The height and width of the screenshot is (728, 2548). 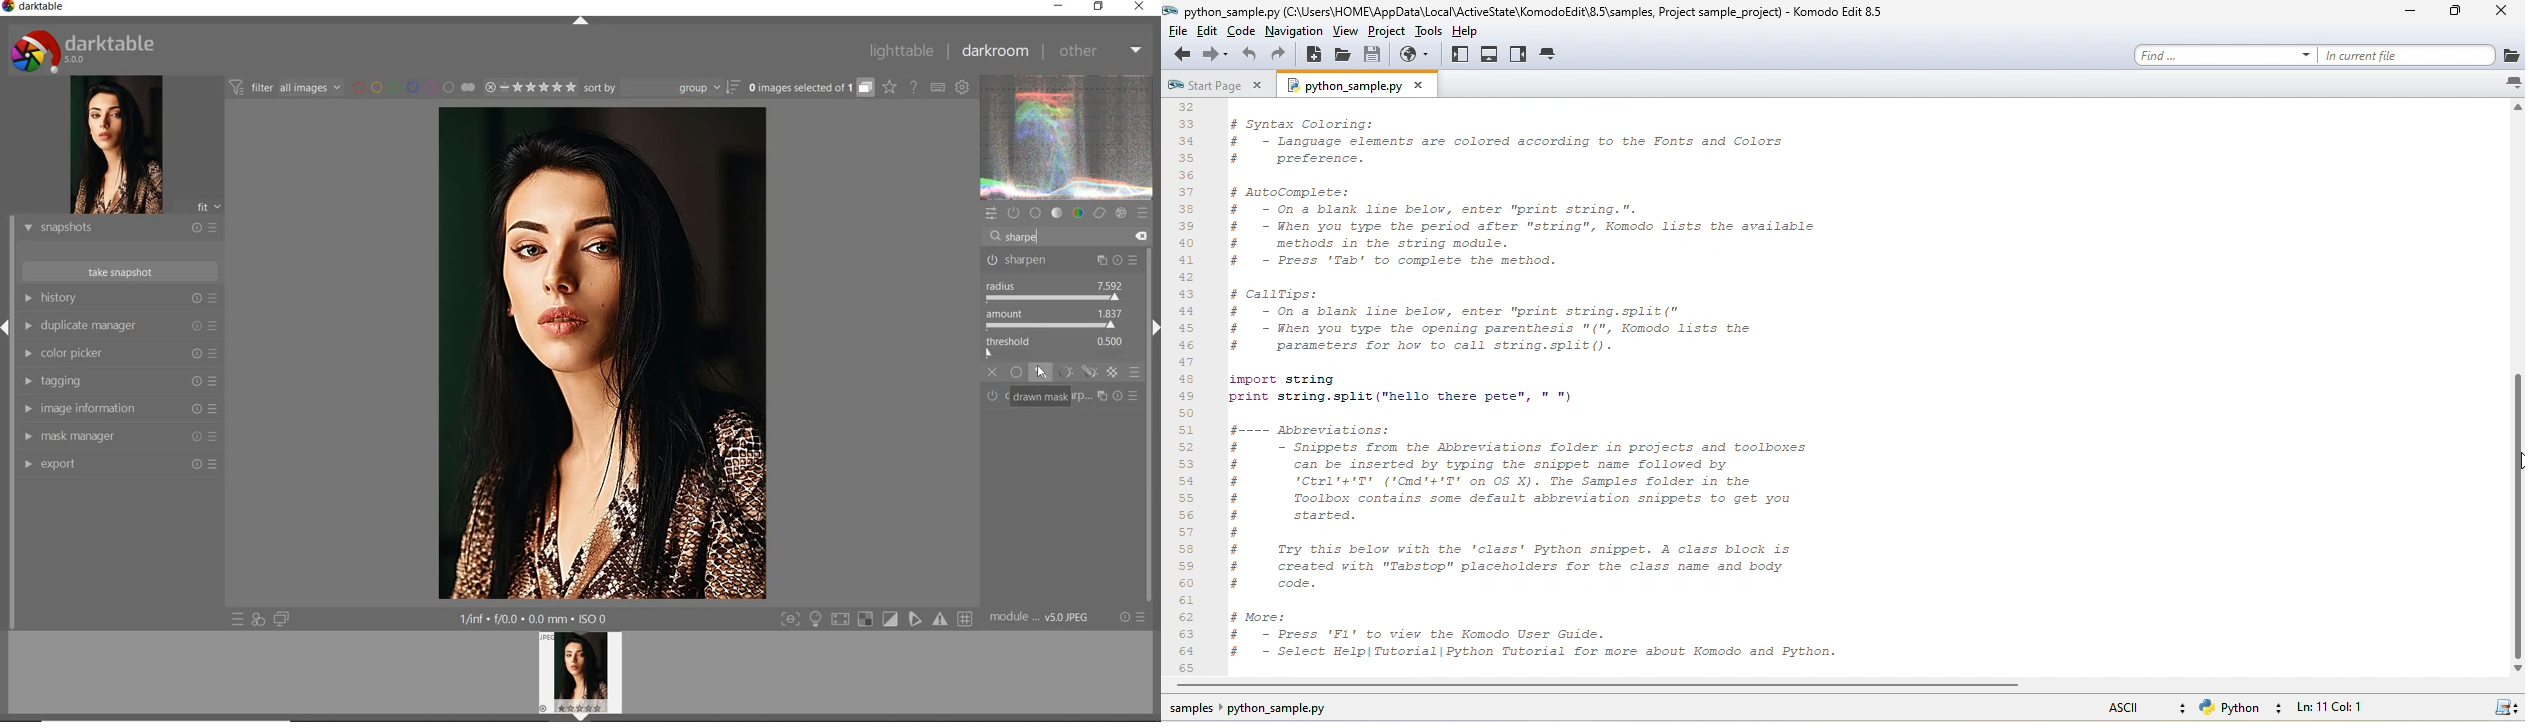 What do you see at coordinates (1151, 426) in the screenshot?
I see `task bar` at bounding box center [1151, 426].